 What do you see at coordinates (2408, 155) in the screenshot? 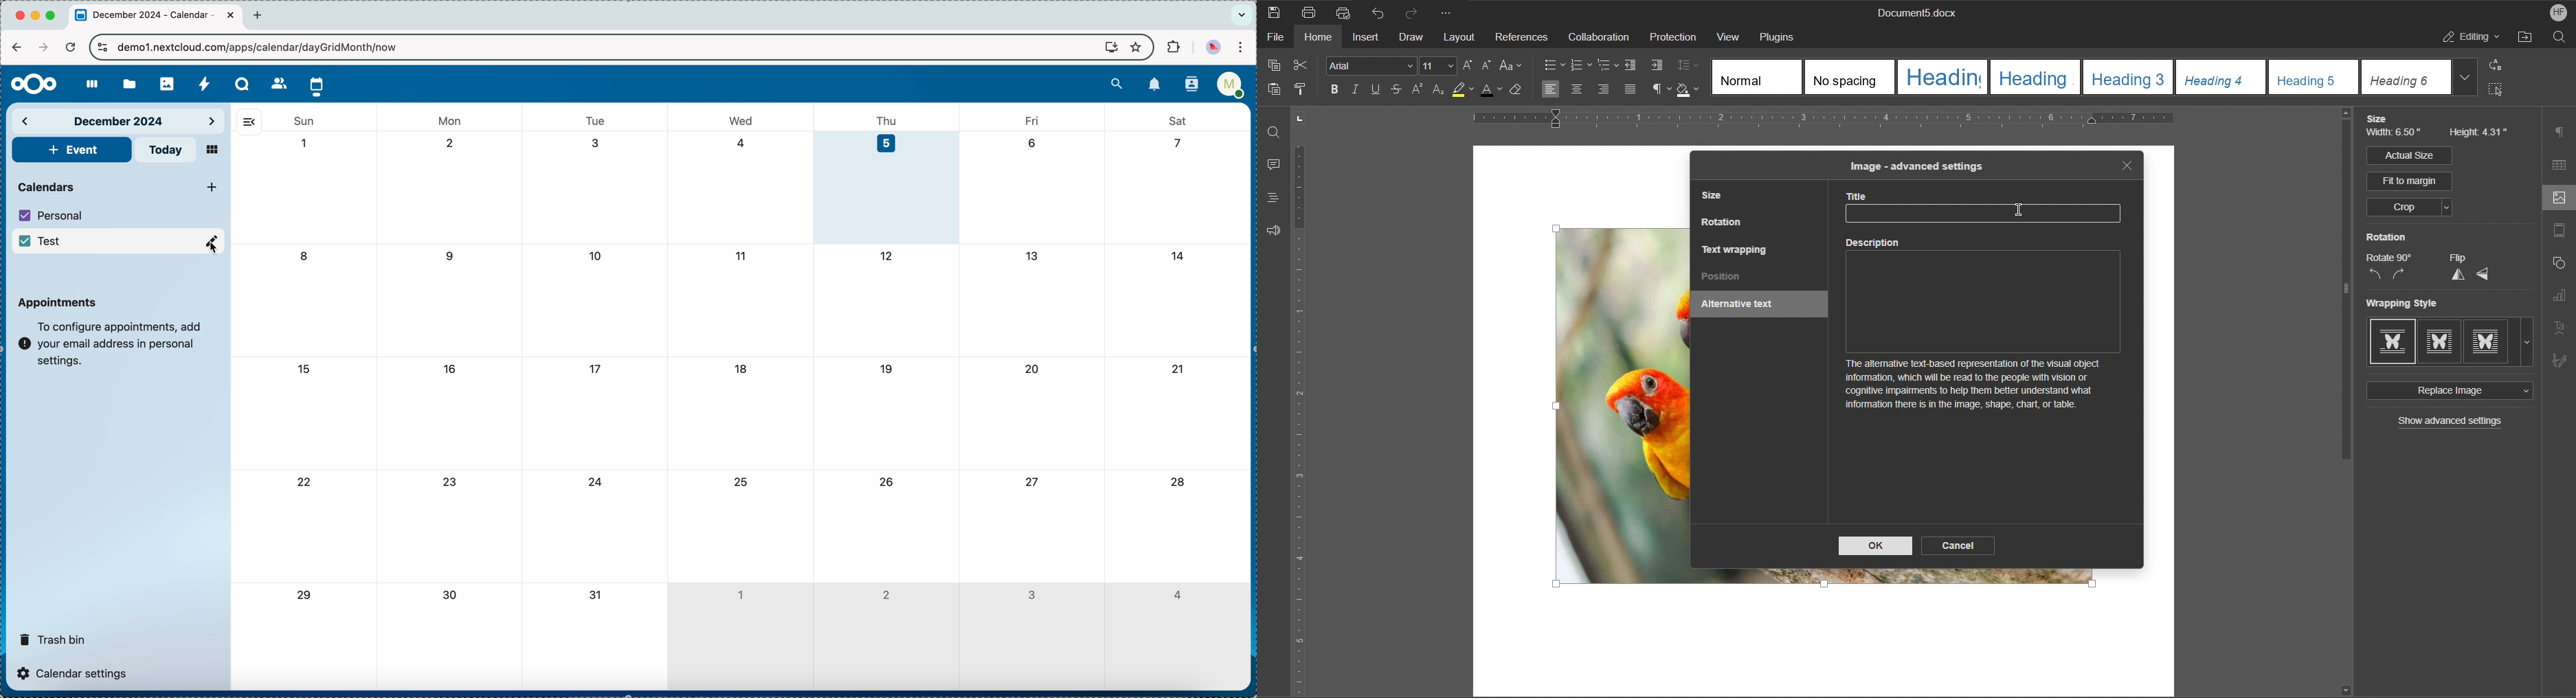
I see `Actual Size` at bounding box center [2408, 155].